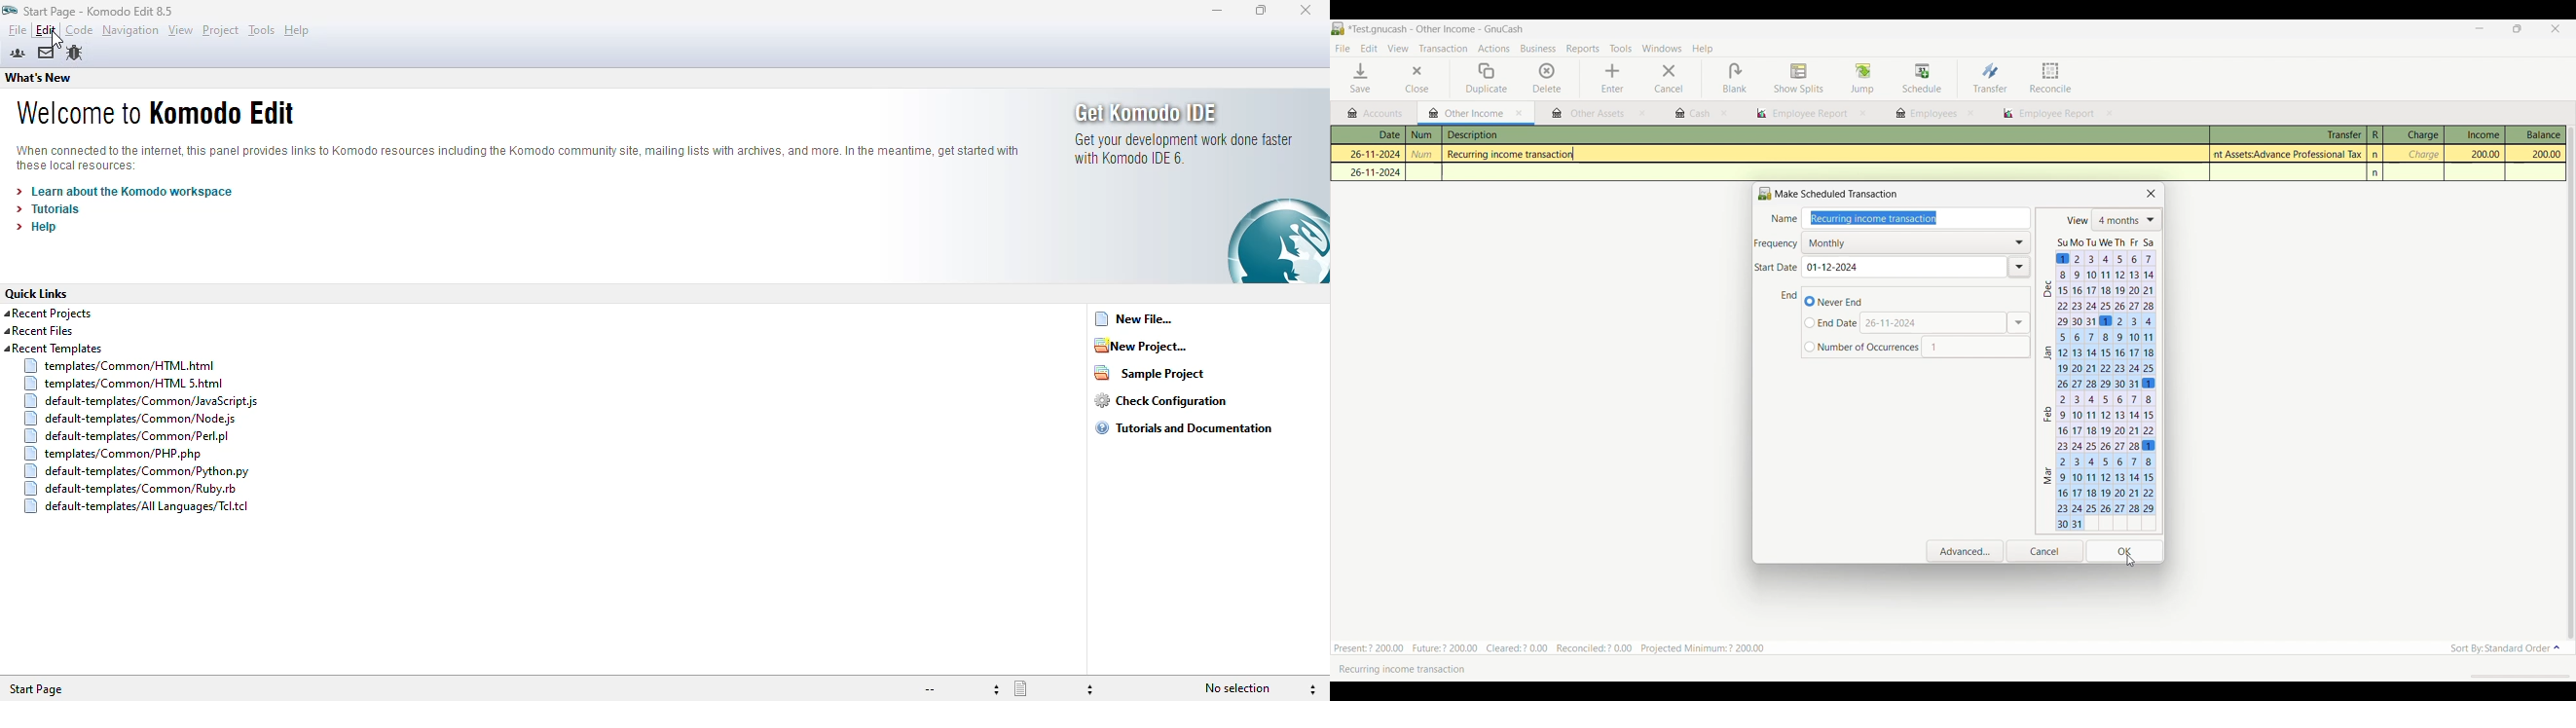  I want to click on help, so click(36, 227).